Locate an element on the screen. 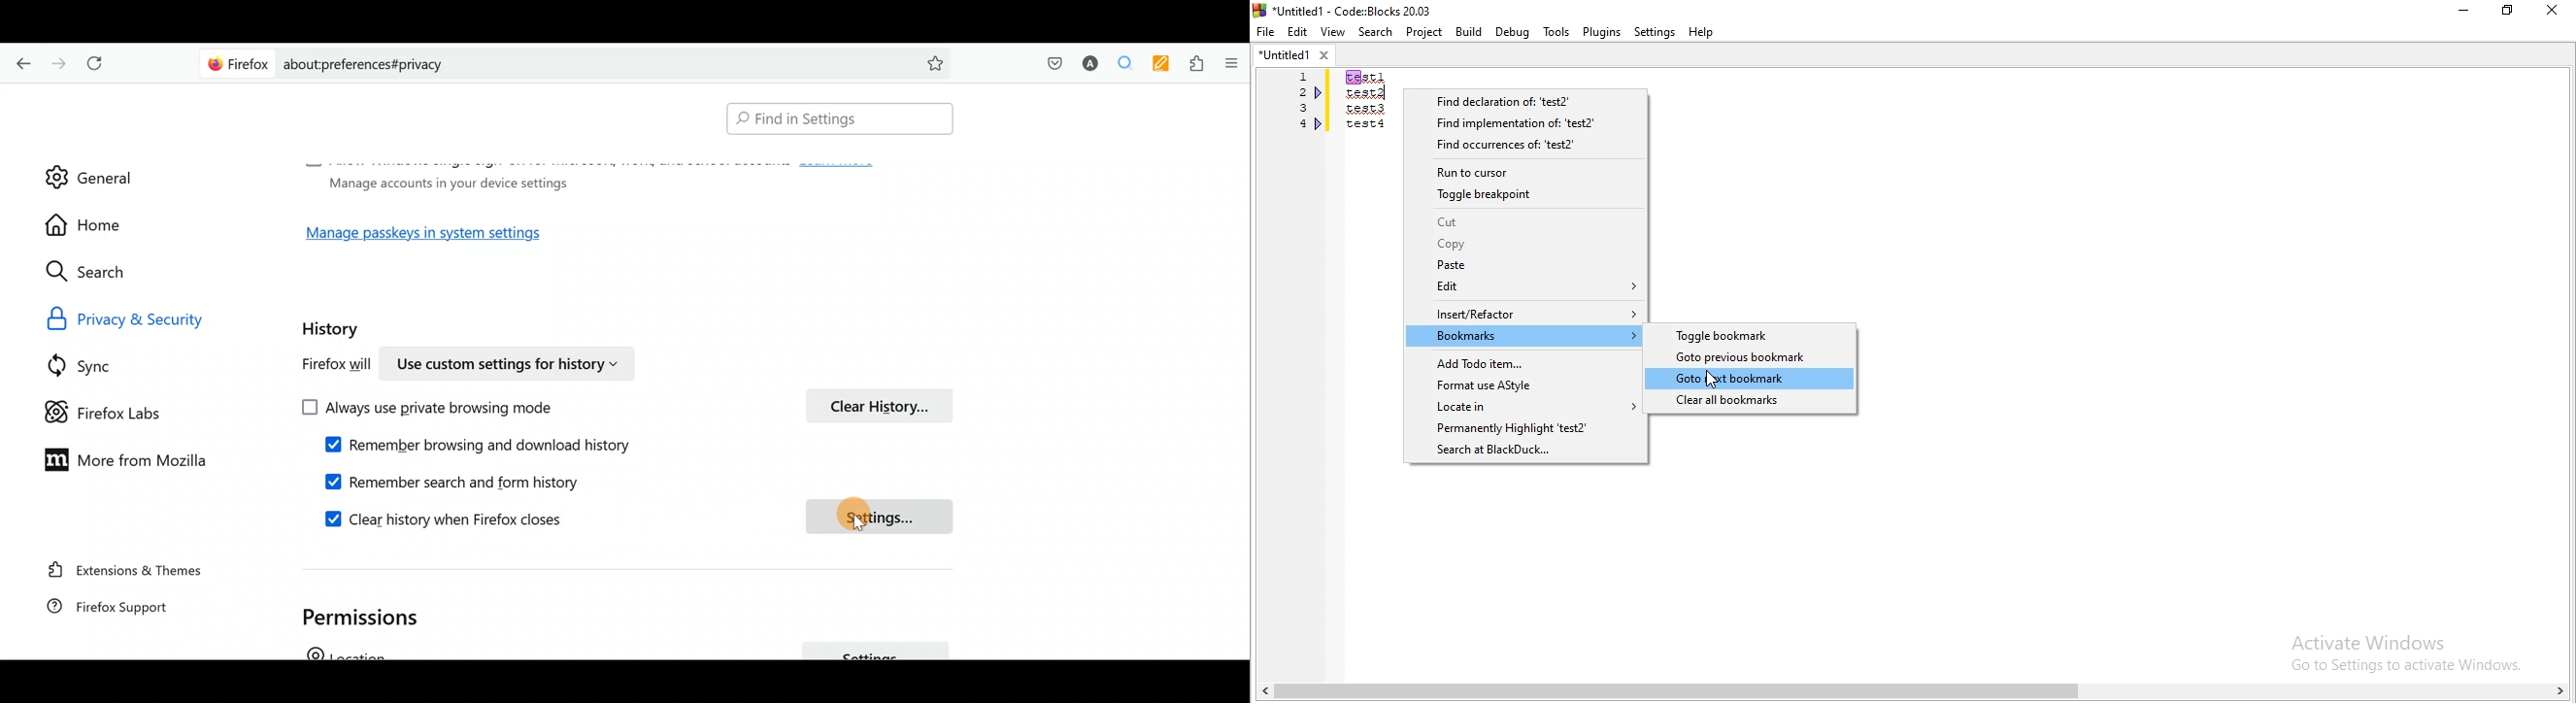  Click here to view settings is located at coordinates (877, 517).